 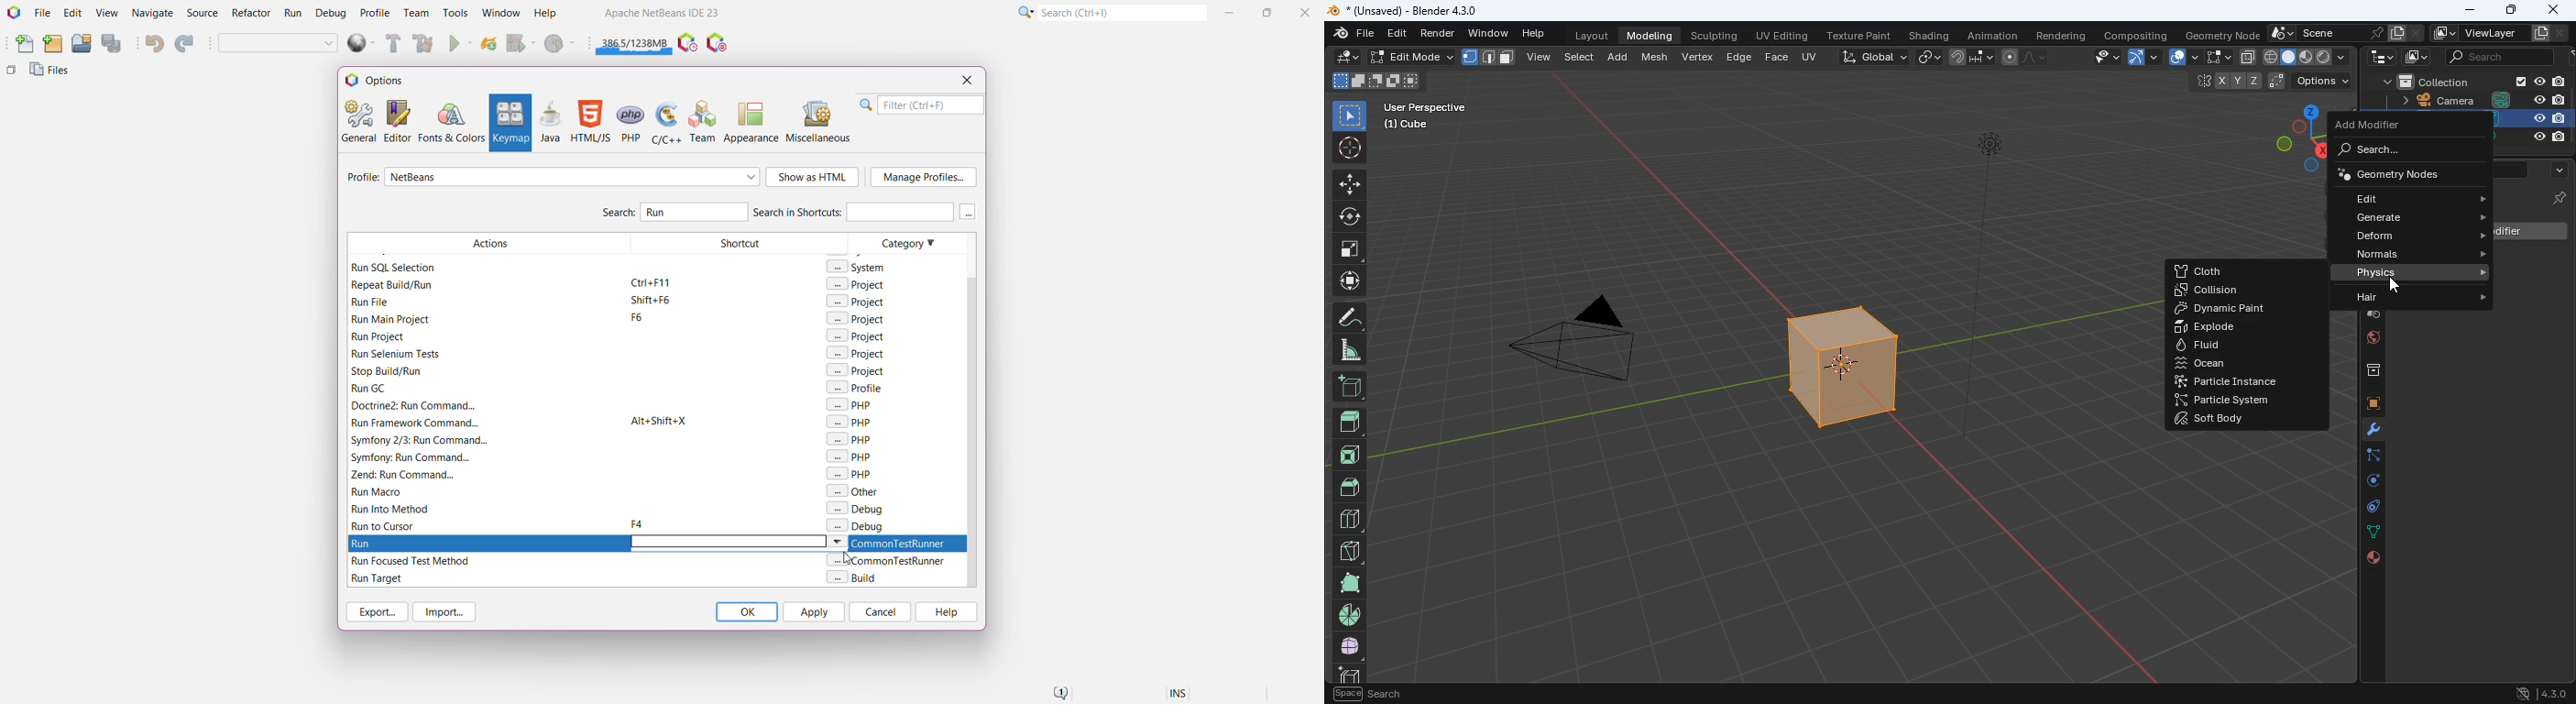 I want to click on Miscellaneous, so click(x=820, y=121).